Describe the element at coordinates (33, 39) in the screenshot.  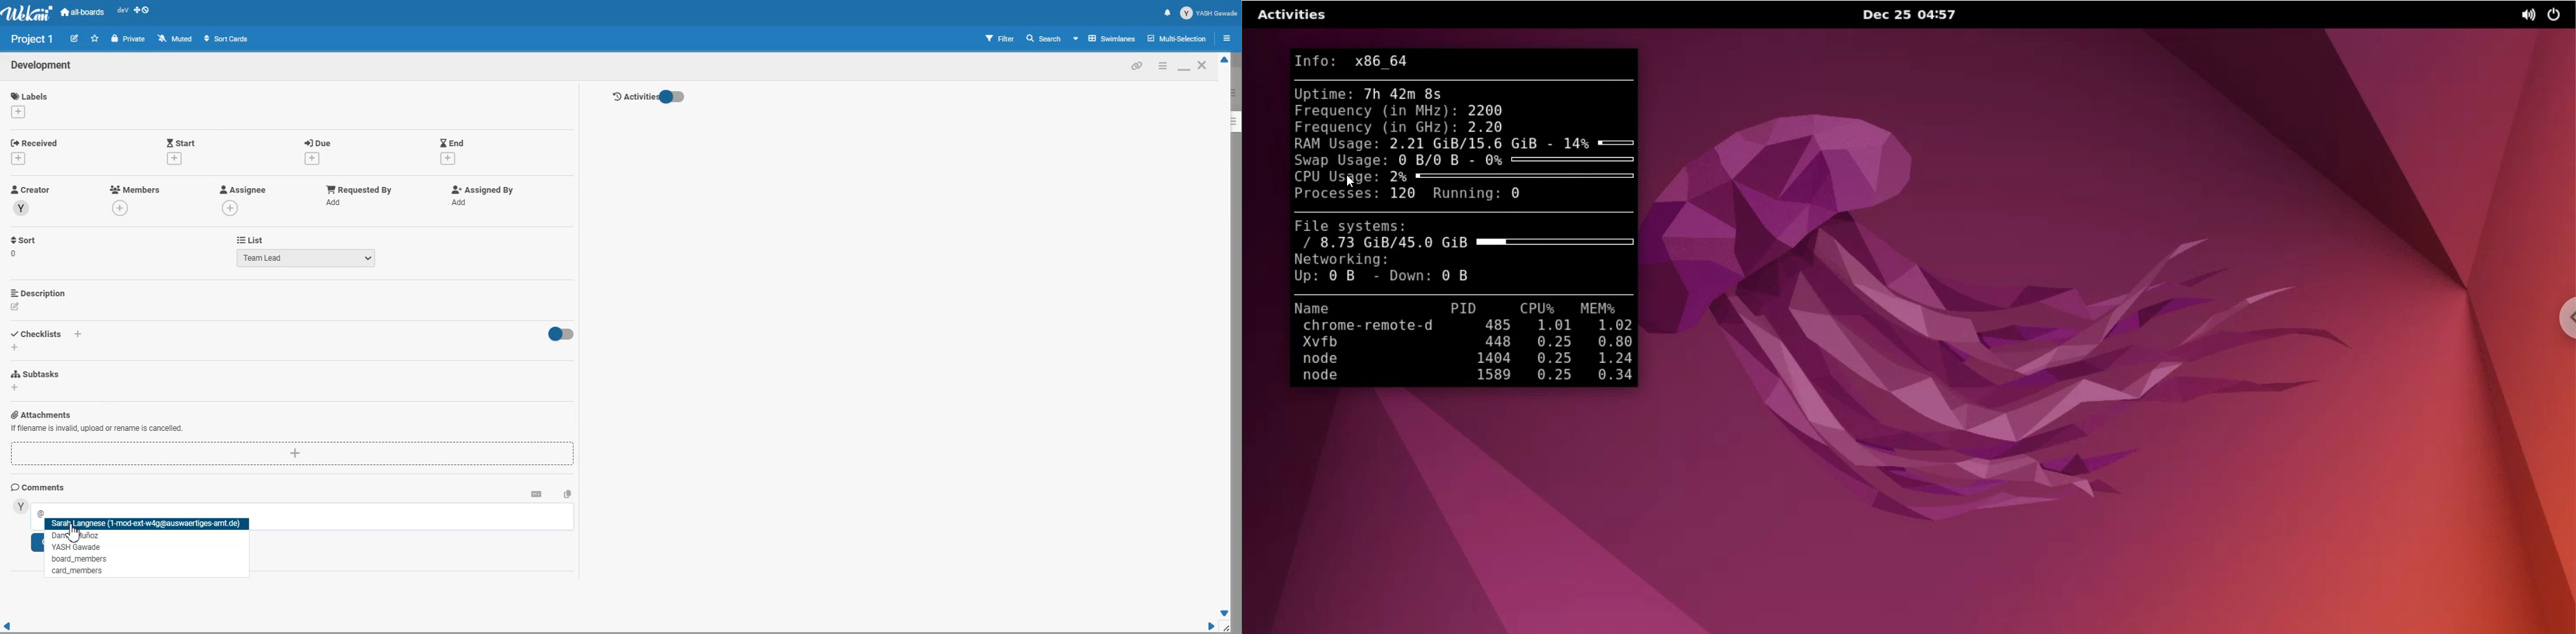
I see `Text` at that location.